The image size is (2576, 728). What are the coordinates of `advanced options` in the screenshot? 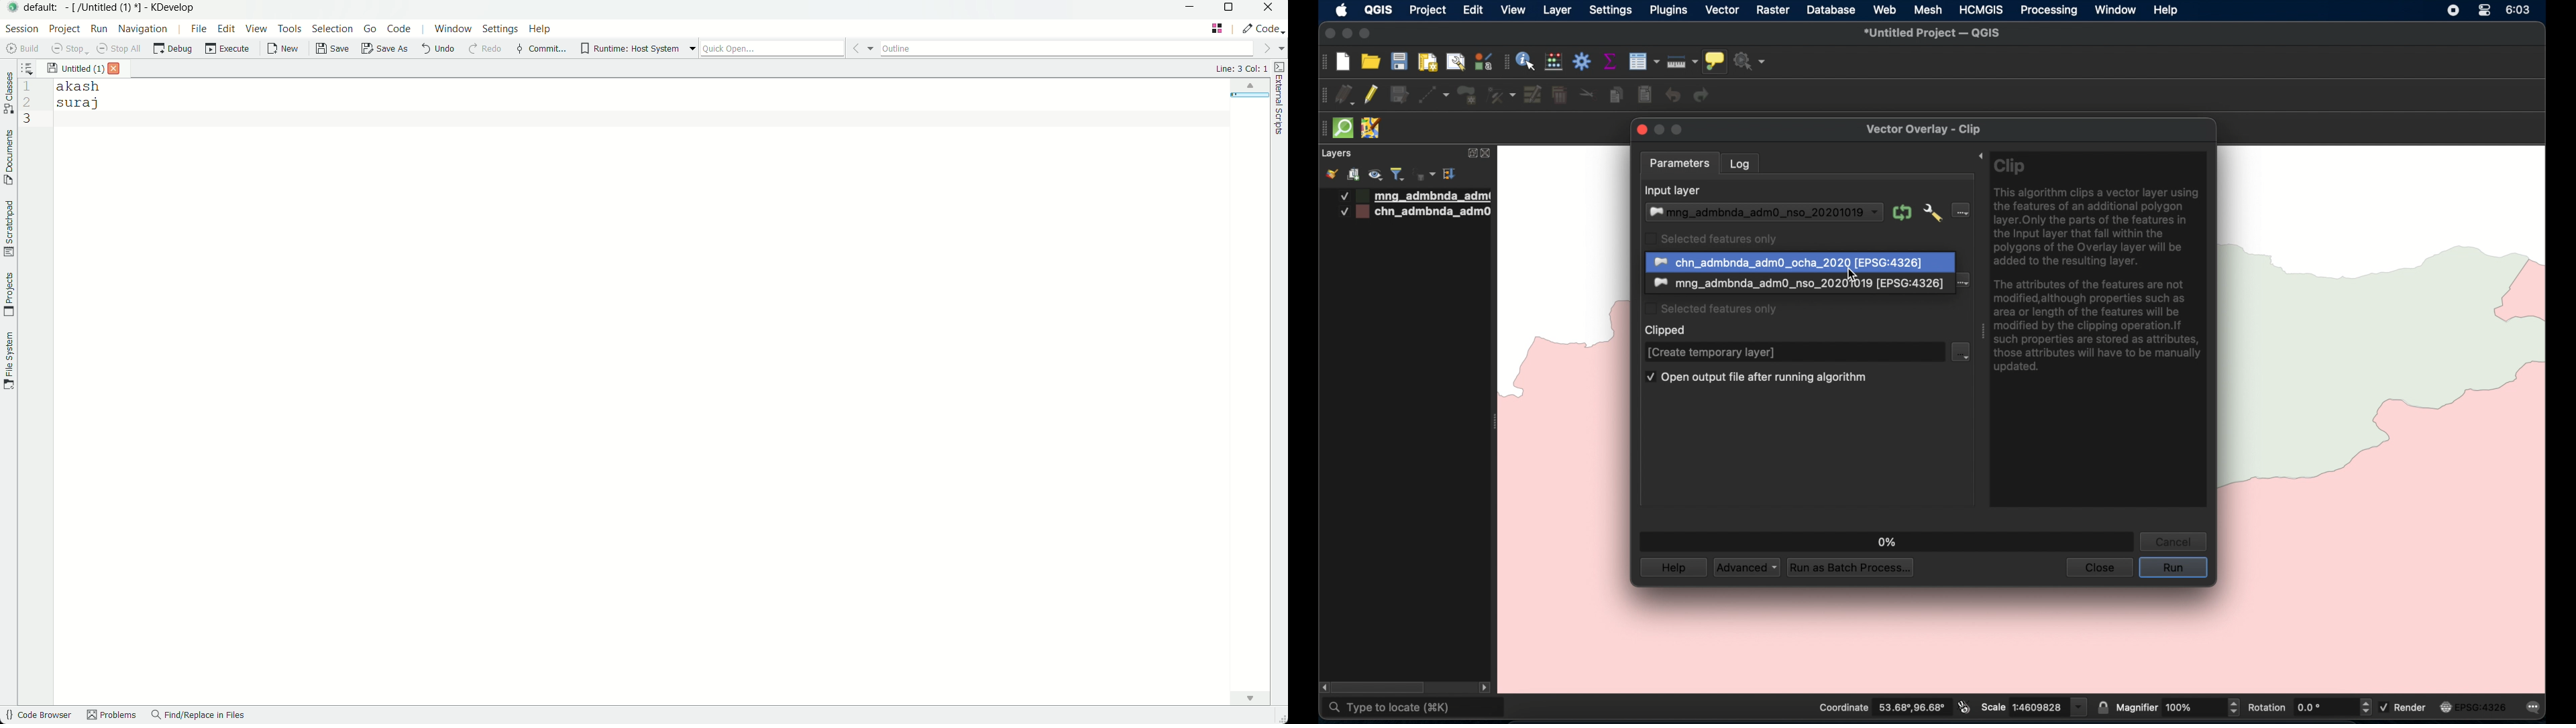 It's located at (1932, 213).